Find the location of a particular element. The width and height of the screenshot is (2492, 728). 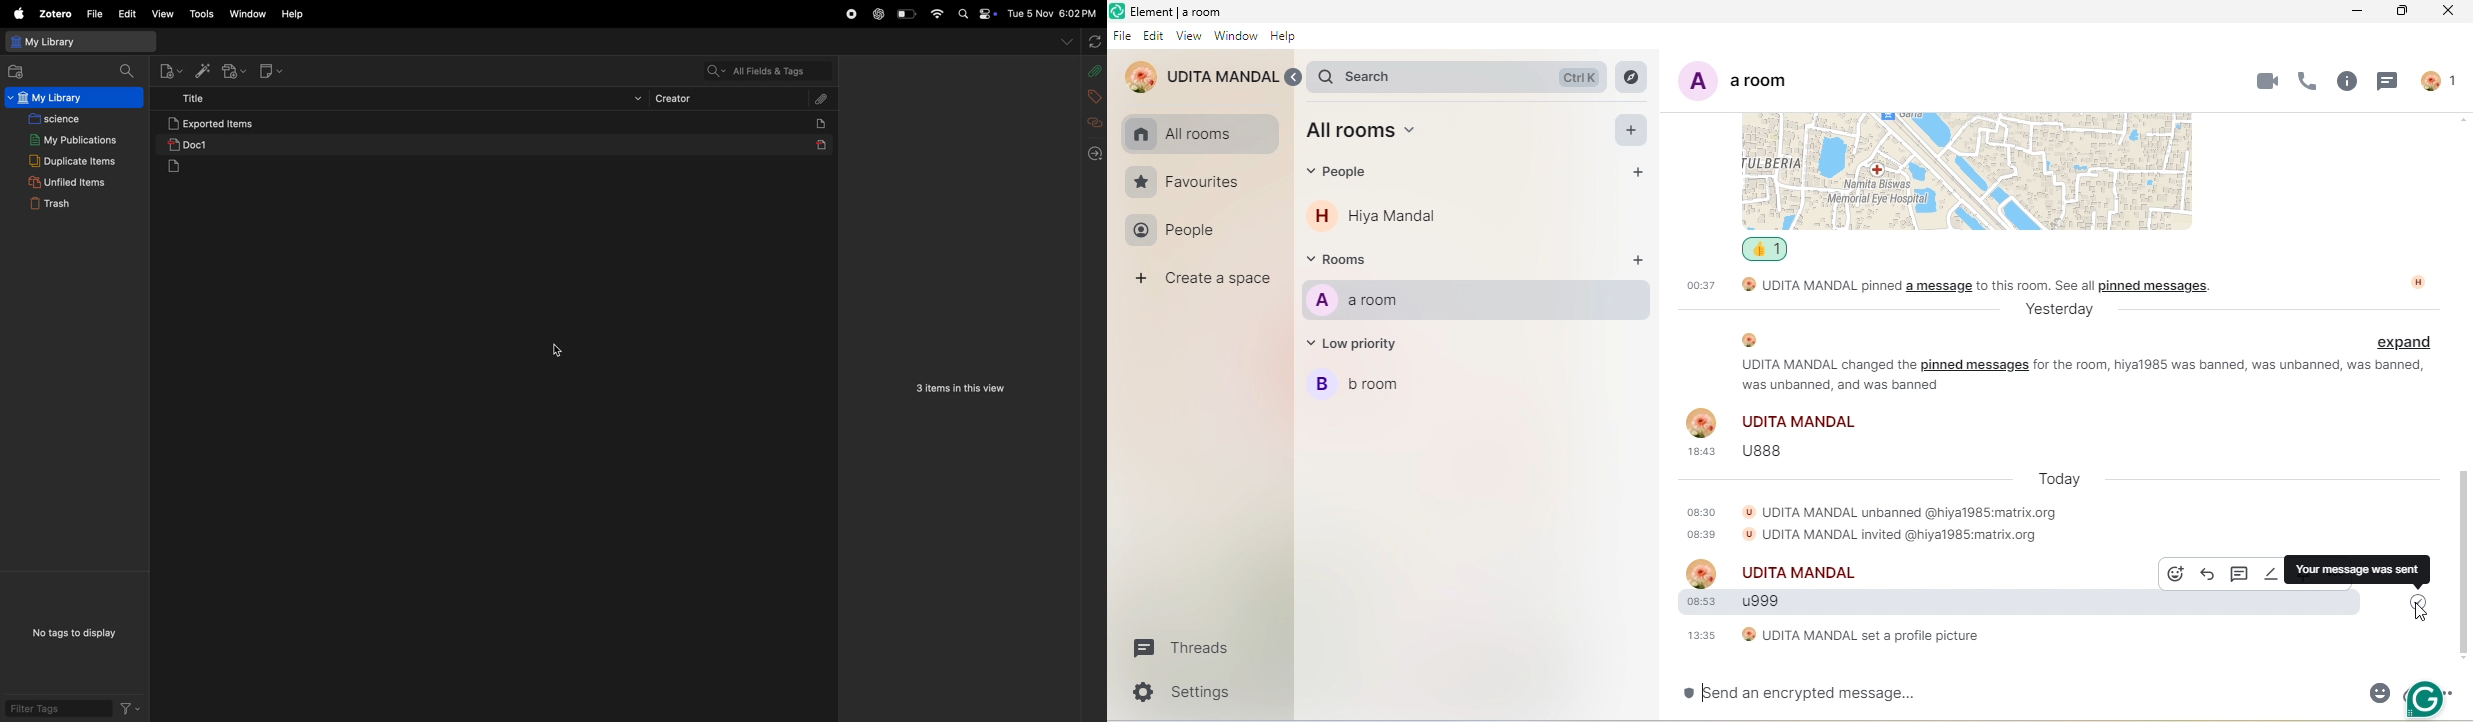

Close is located at coordinates (2454, 12).